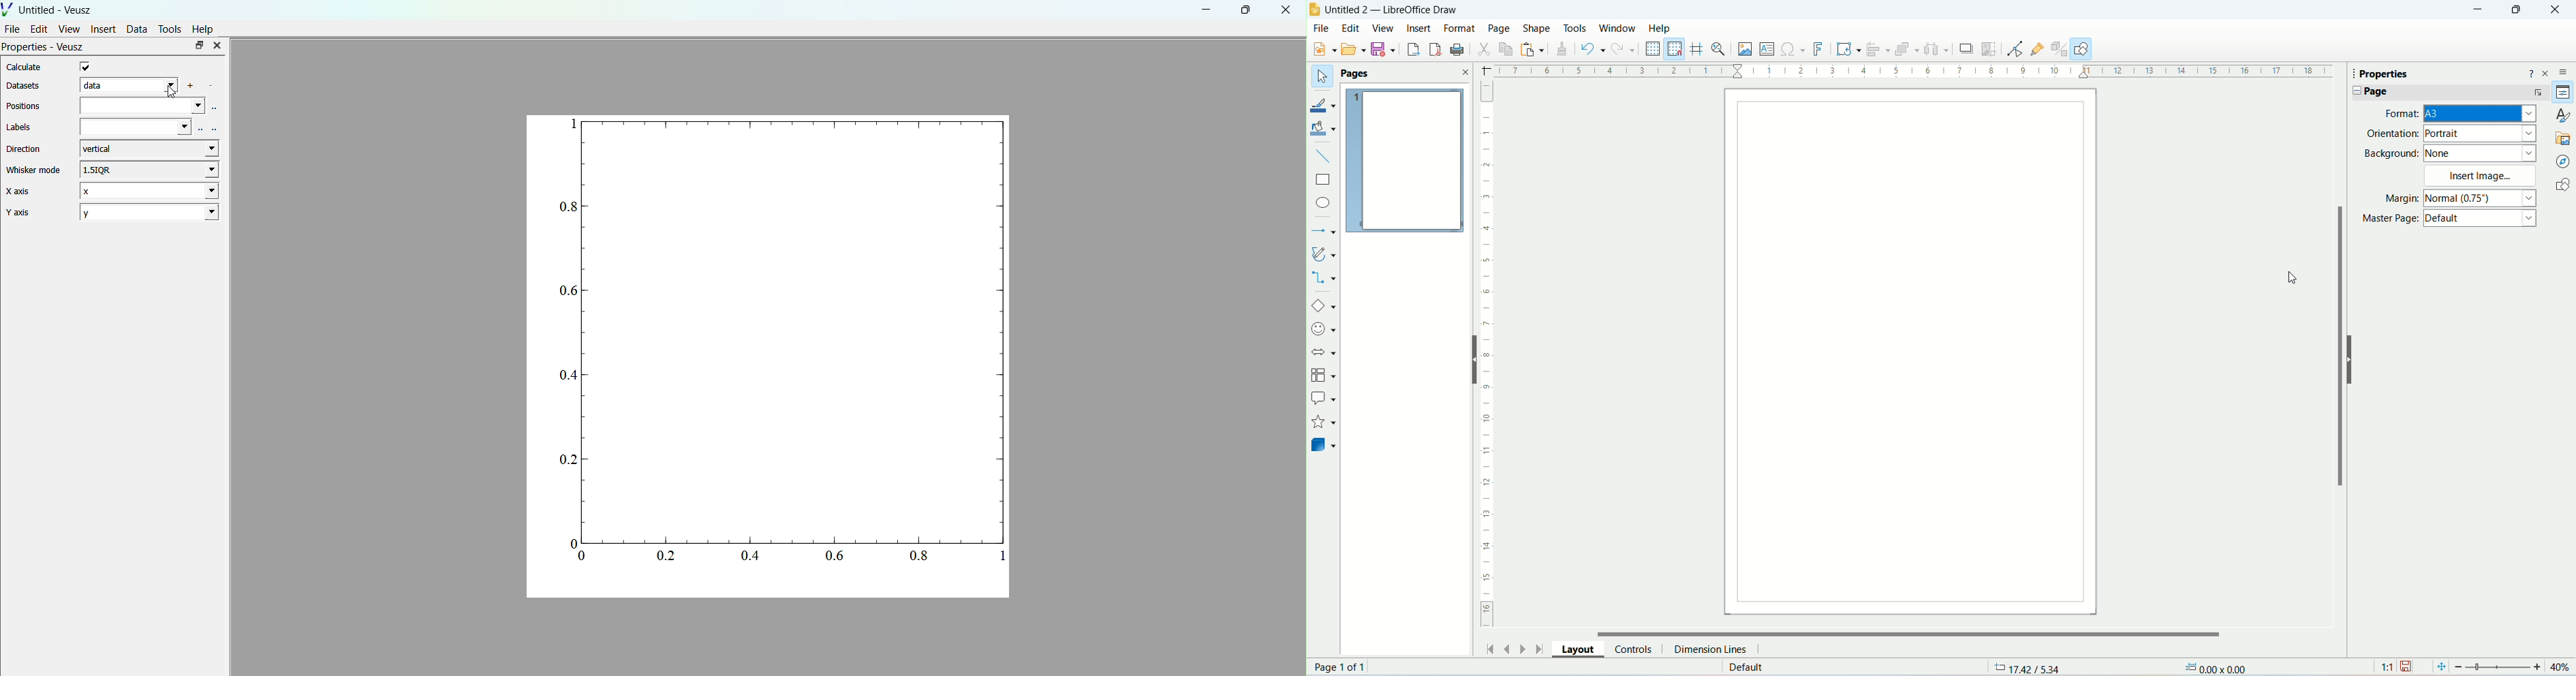  What do you see at coordinates (1990, 49) in the screenshot?
I see `crop image` at bounding box center [1990, 49].